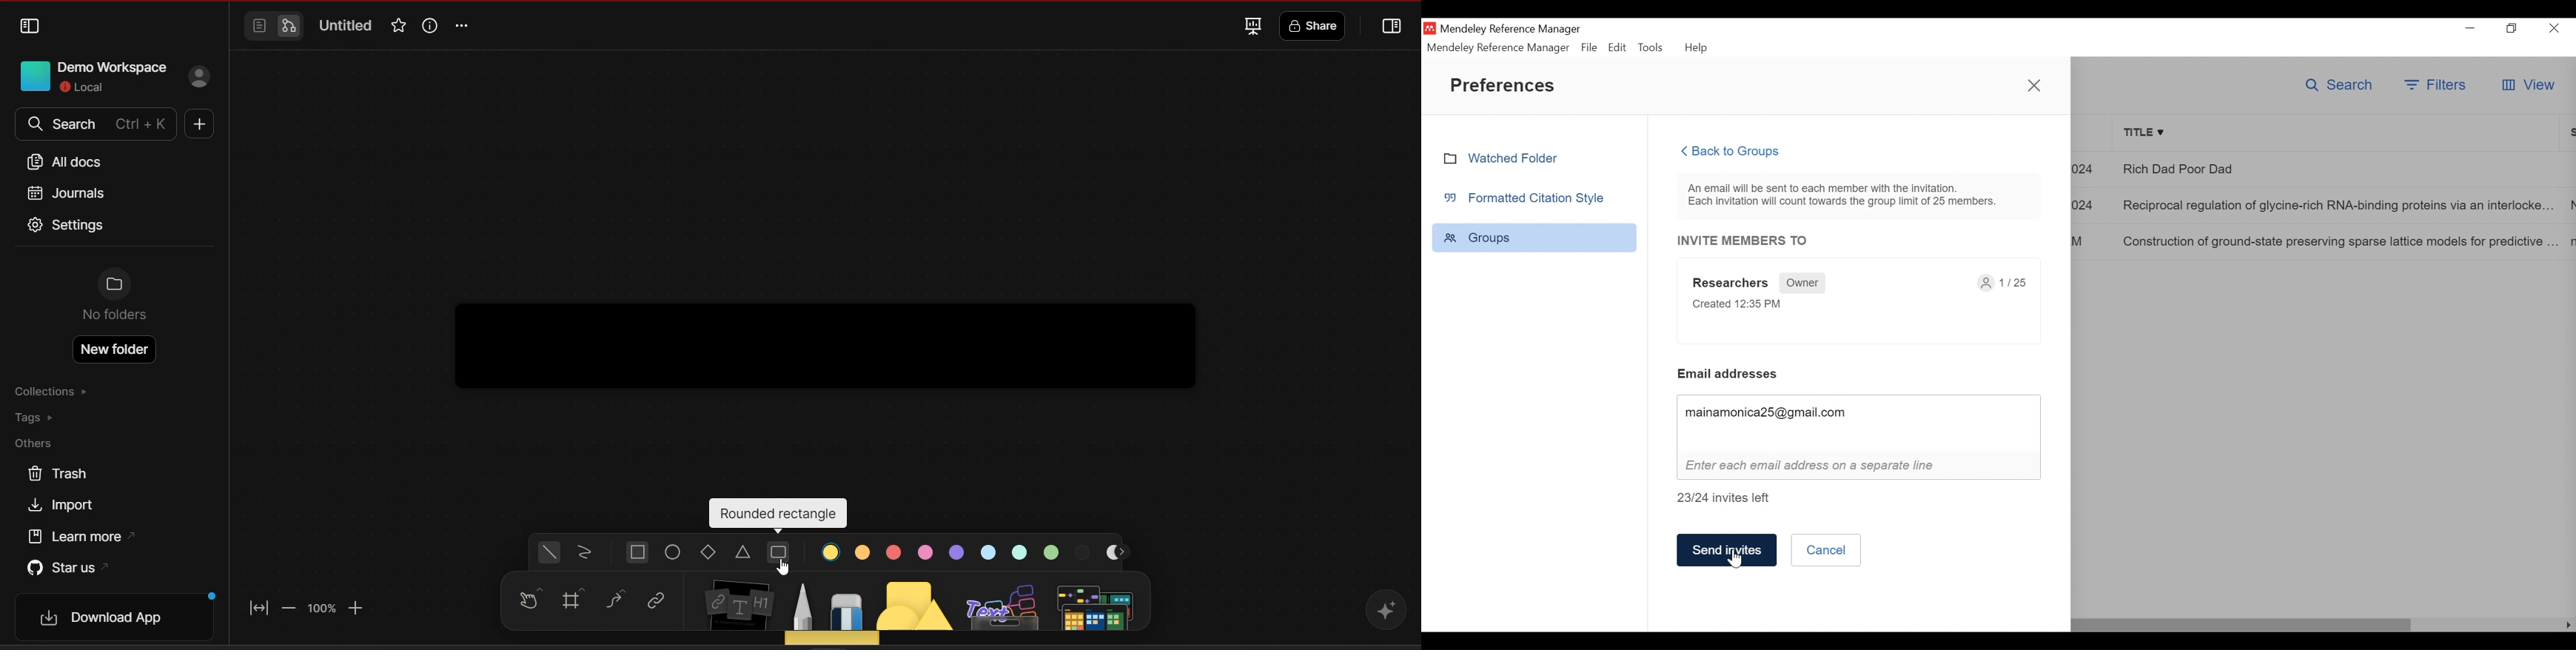 This screenshot has width=2576, height=672. What do you see at coordinates (527, 602) in the screenshot?
I see `hand` at bounding box center [527, 602].